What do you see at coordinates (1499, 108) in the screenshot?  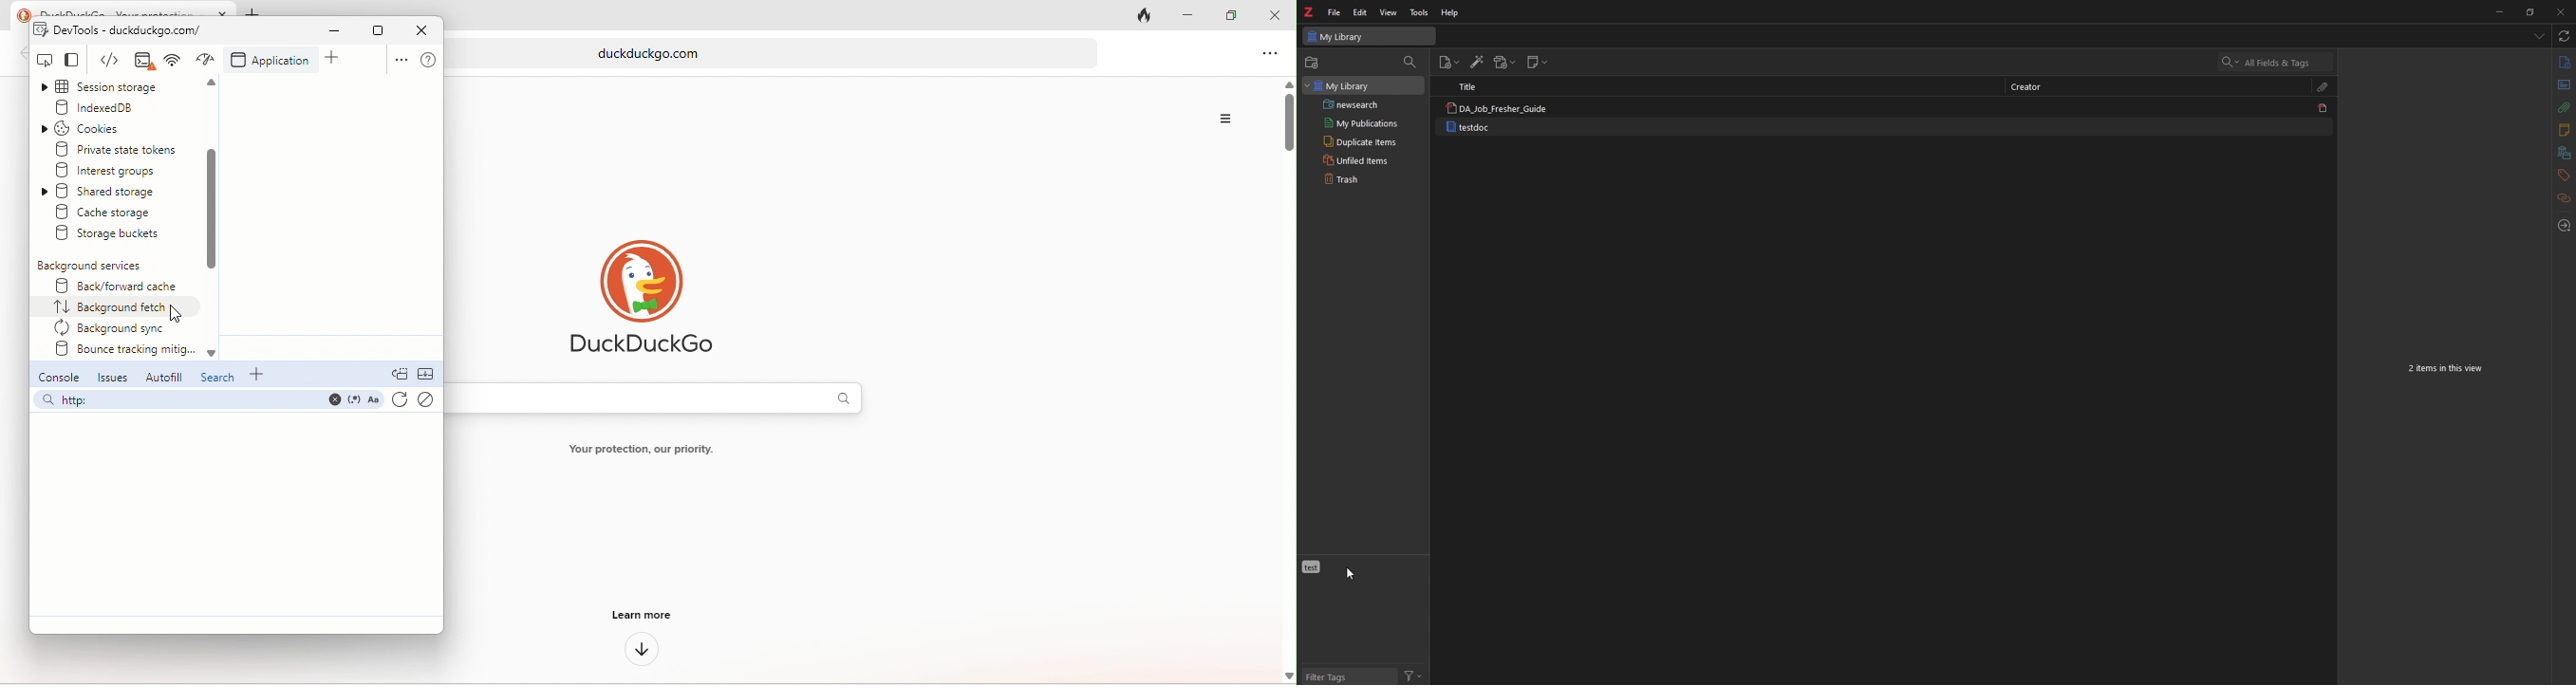 I see `DAJob_Fresher_Guide` at bounding box center [1499, 108].